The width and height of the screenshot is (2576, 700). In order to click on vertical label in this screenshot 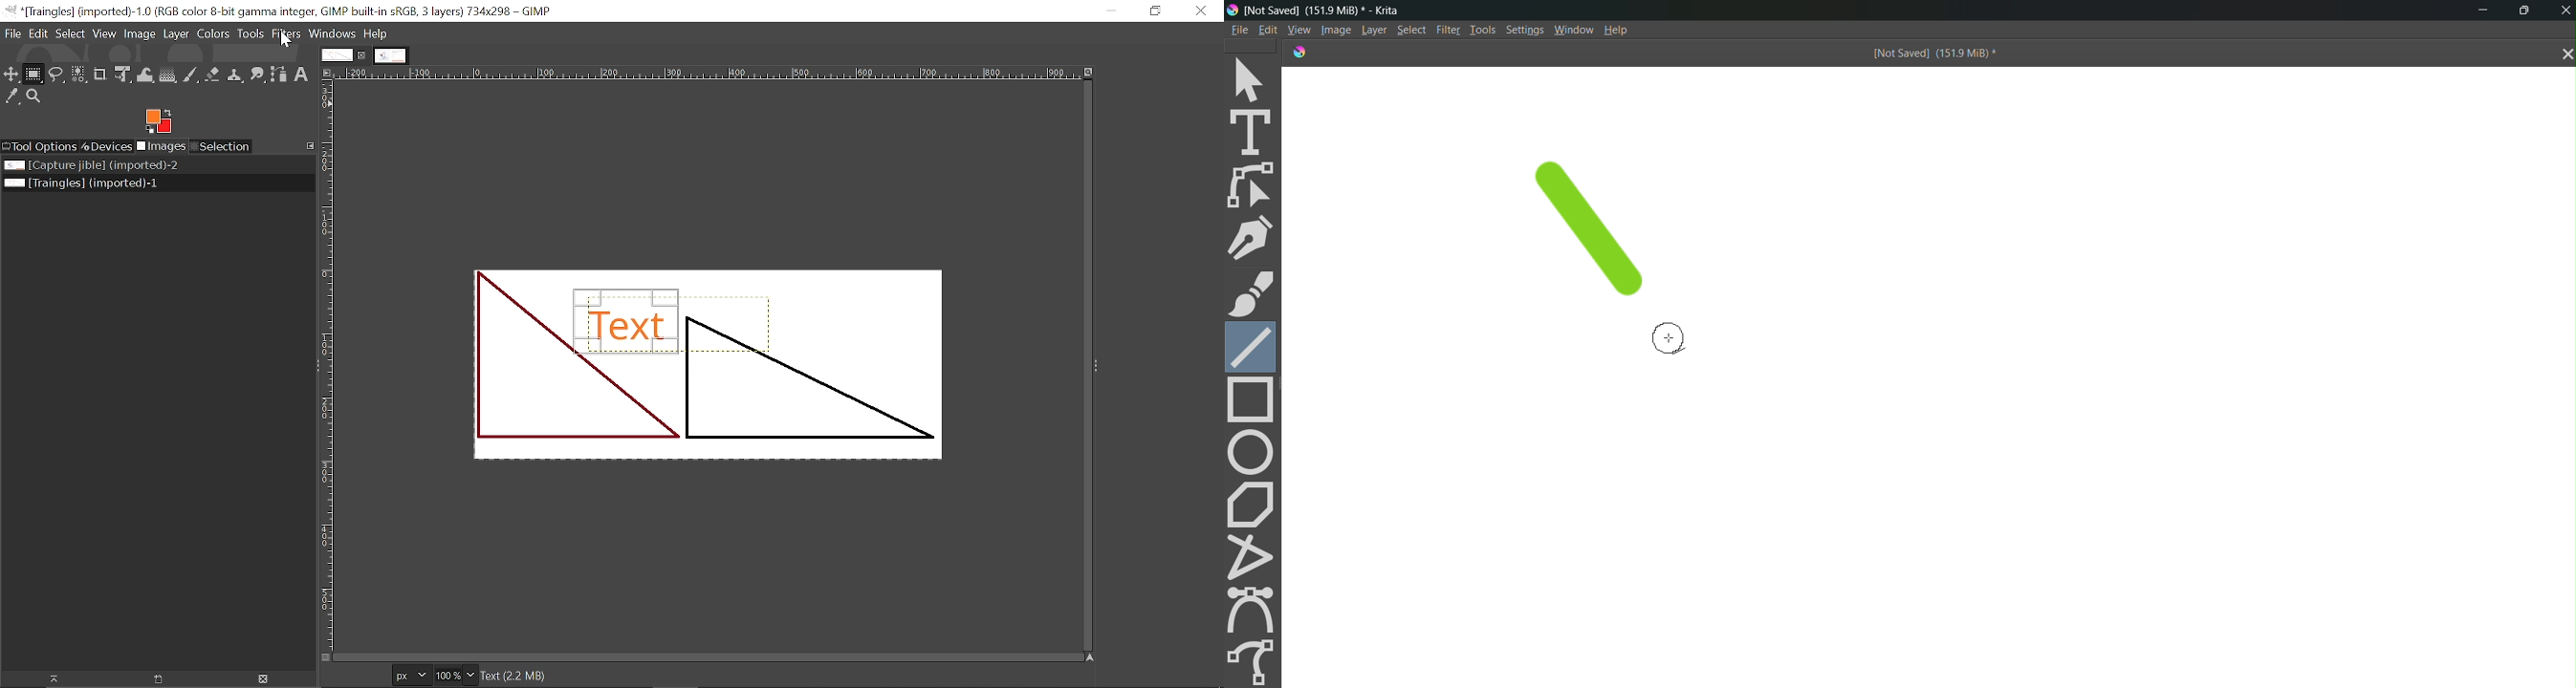, I will do `click(328, 367)`.